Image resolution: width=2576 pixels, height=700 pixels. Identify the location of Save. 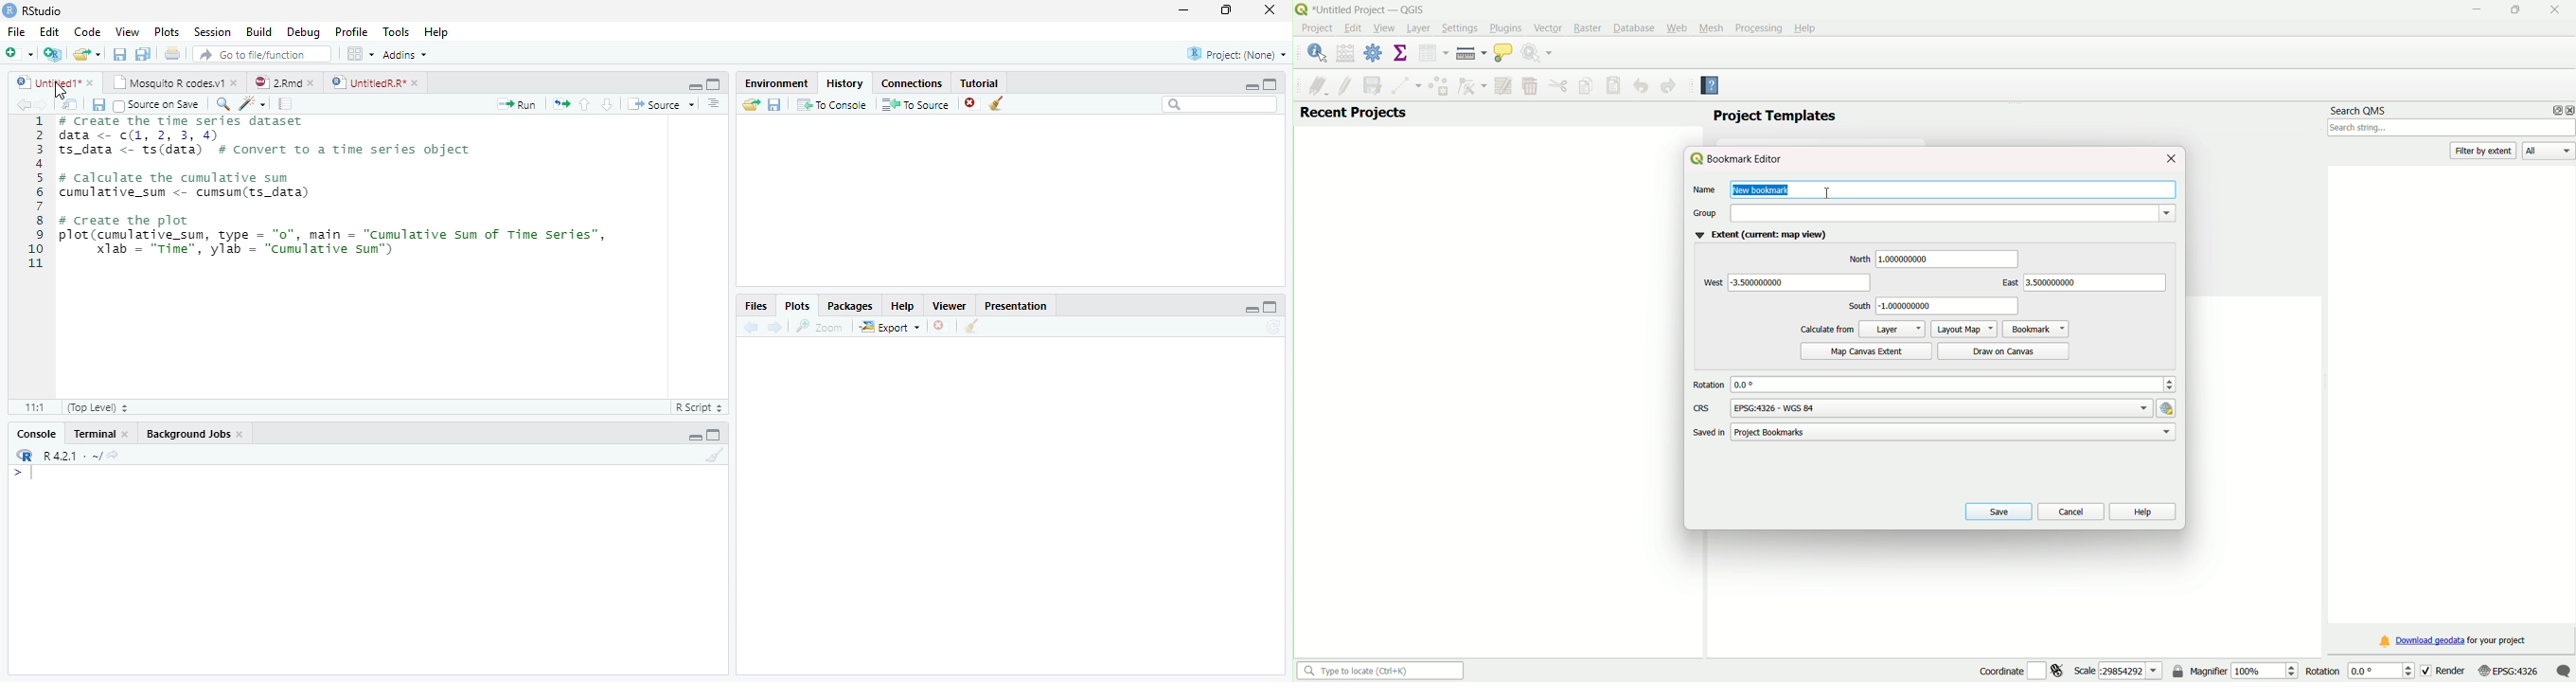
(776, 105).